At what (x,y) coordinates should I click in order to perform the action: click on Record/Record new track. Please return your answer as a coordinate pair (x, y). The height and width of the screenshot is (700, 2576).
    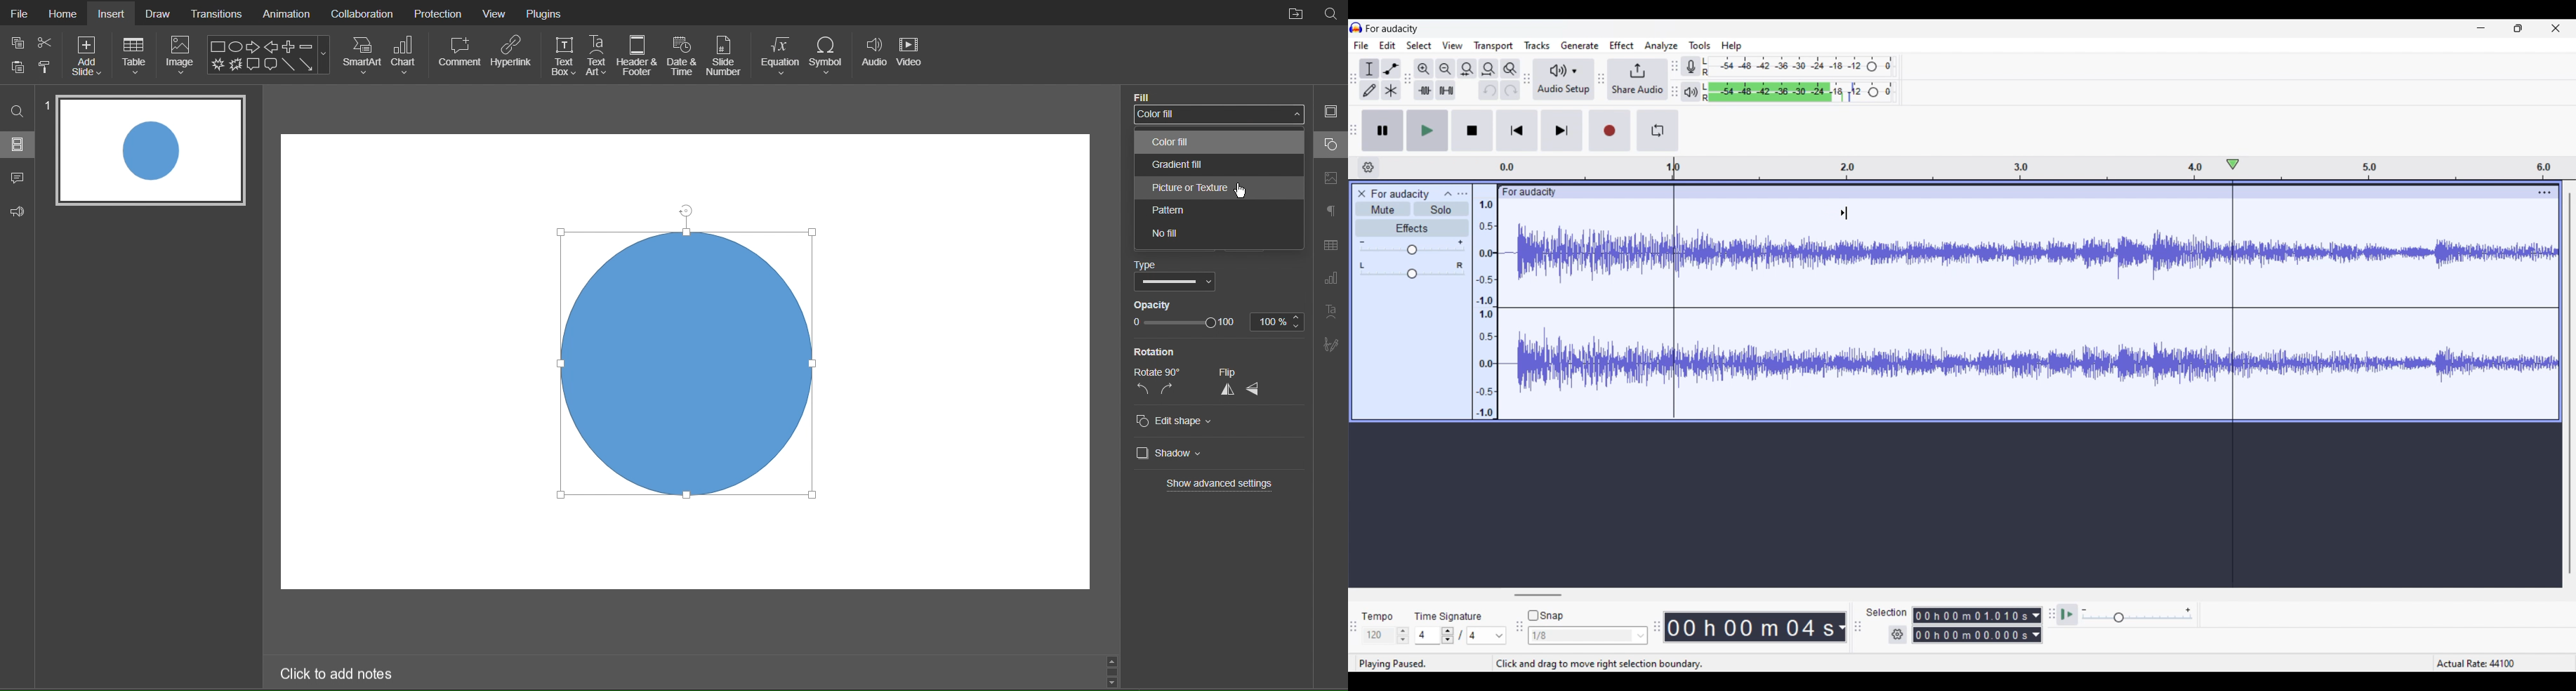
    Looking at the image, I should click on (1610, 131).